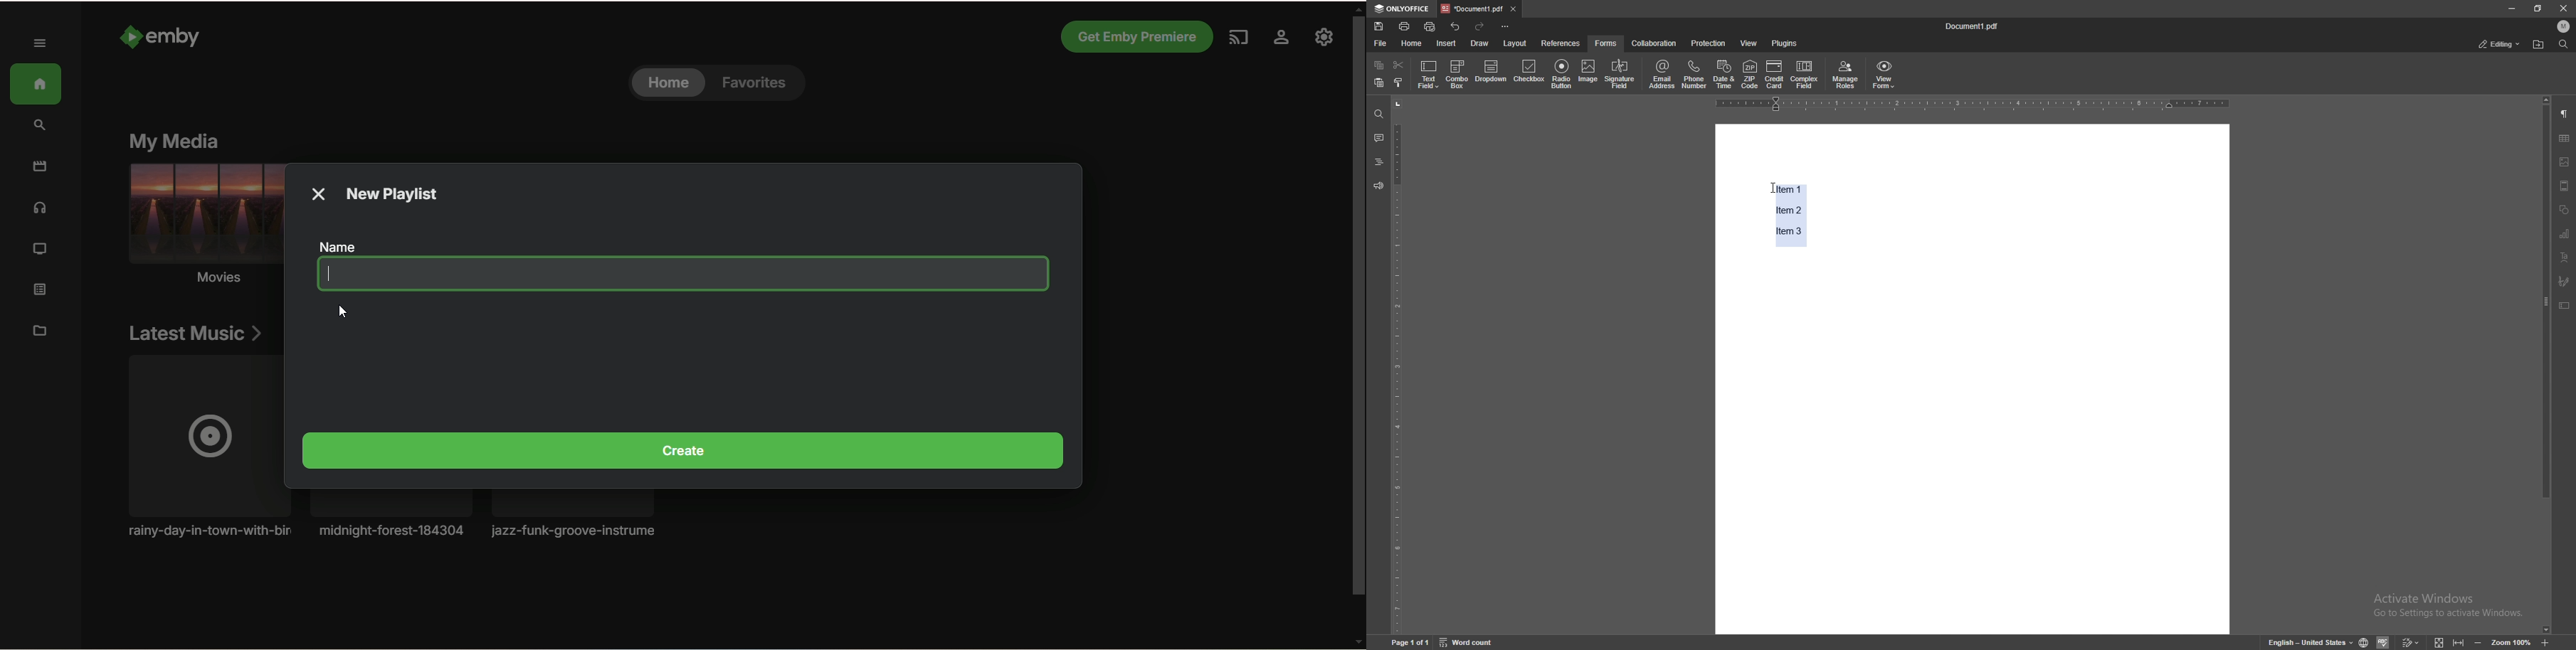  Describe the element at coordinates (684, 450) in the screenshot. I see `create` at that location.